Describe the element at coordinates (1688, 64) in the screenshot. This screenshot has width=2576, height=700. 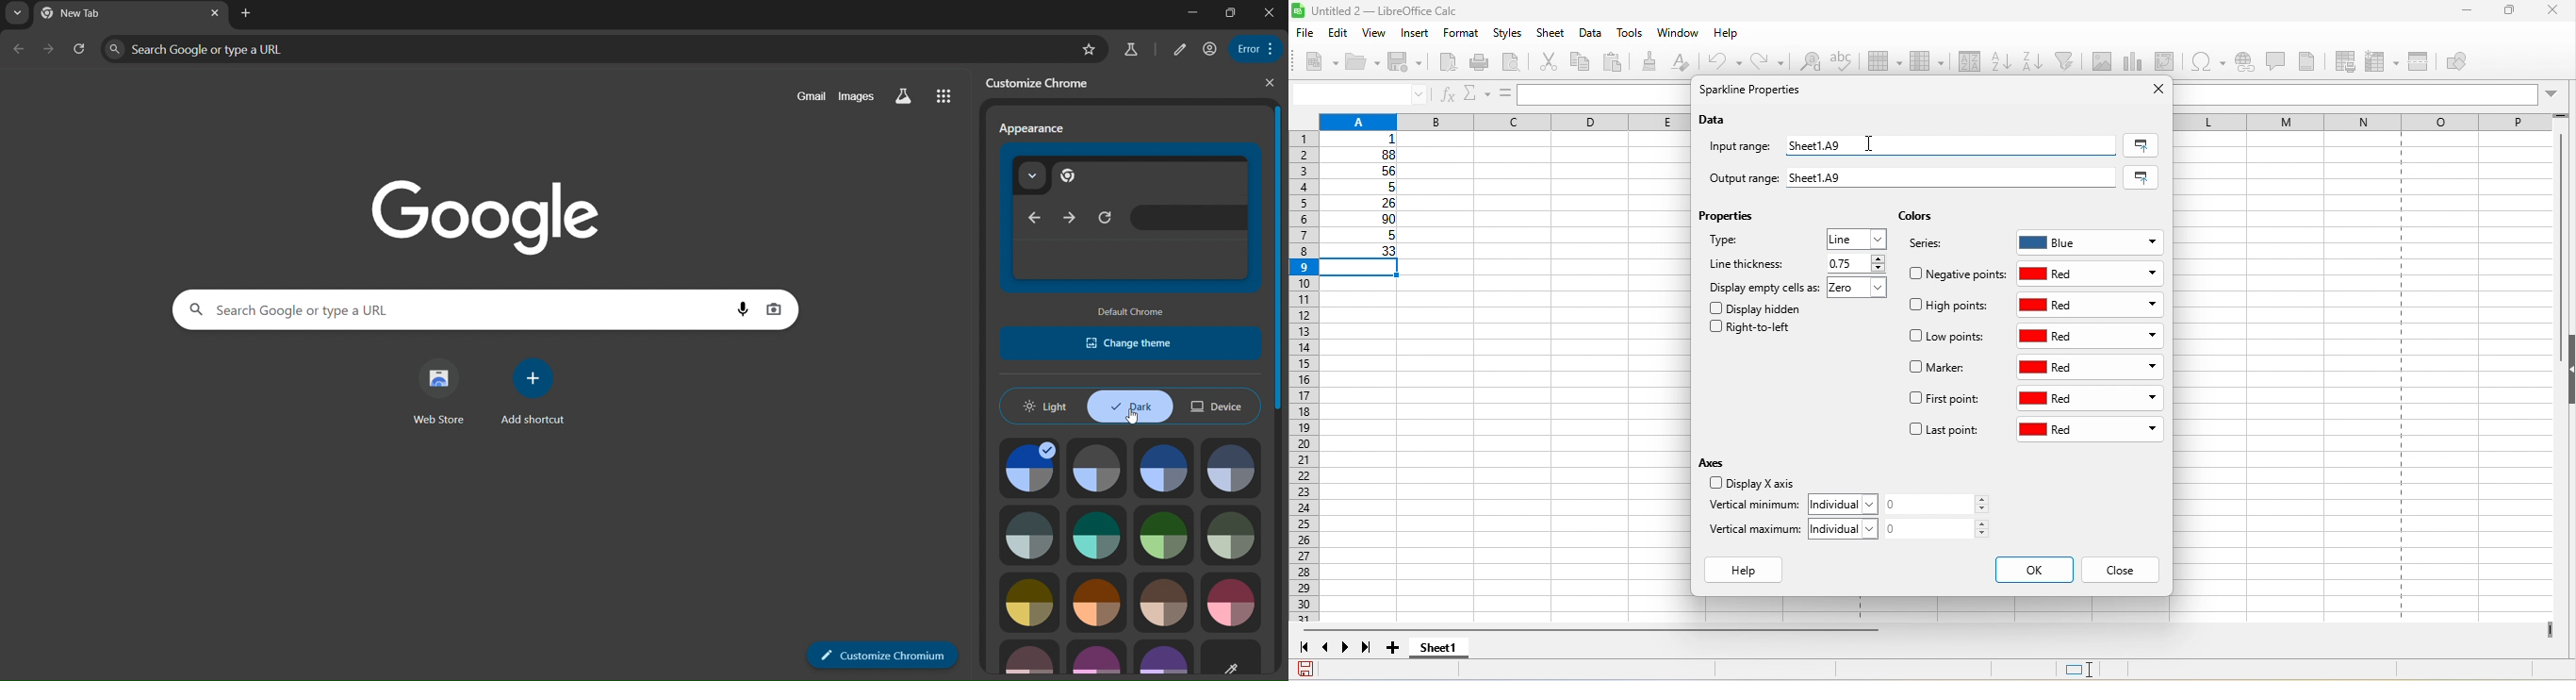
I see `clear direct formatting` at that location.